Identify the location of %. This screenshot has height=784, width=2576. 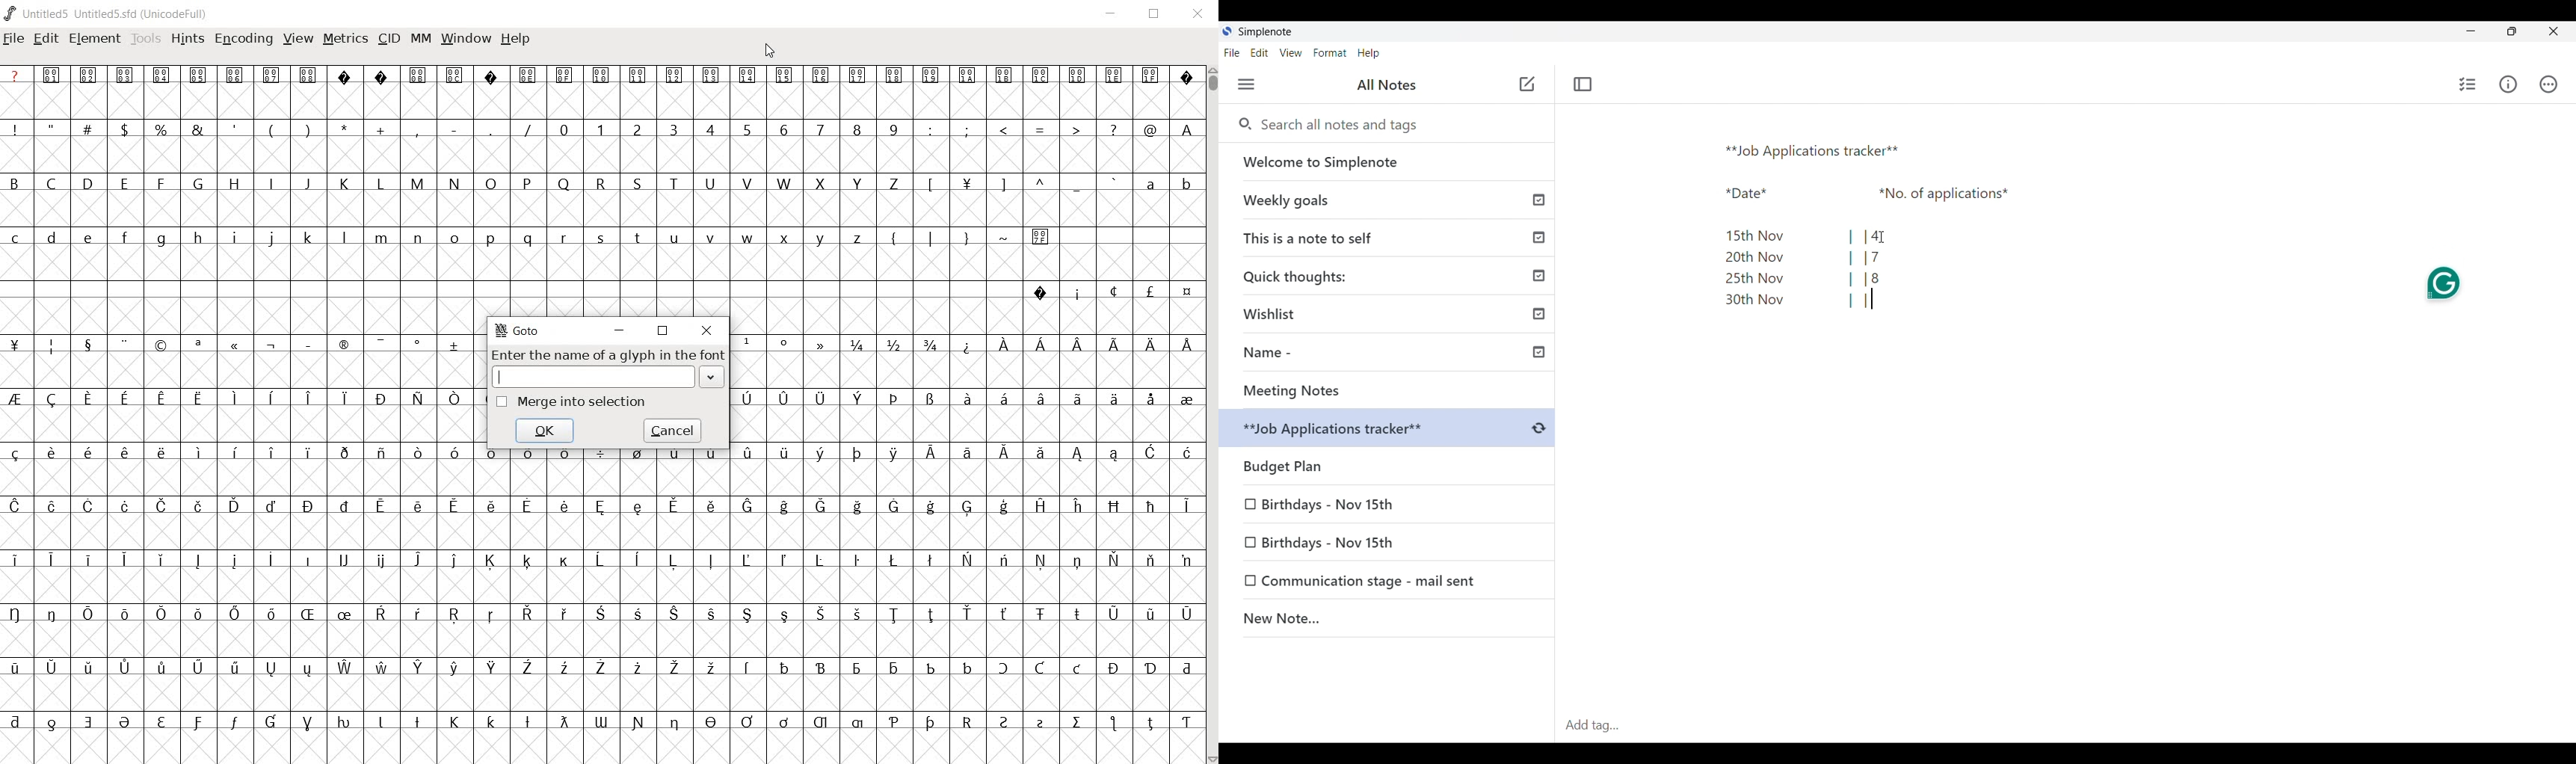
(162, 129).